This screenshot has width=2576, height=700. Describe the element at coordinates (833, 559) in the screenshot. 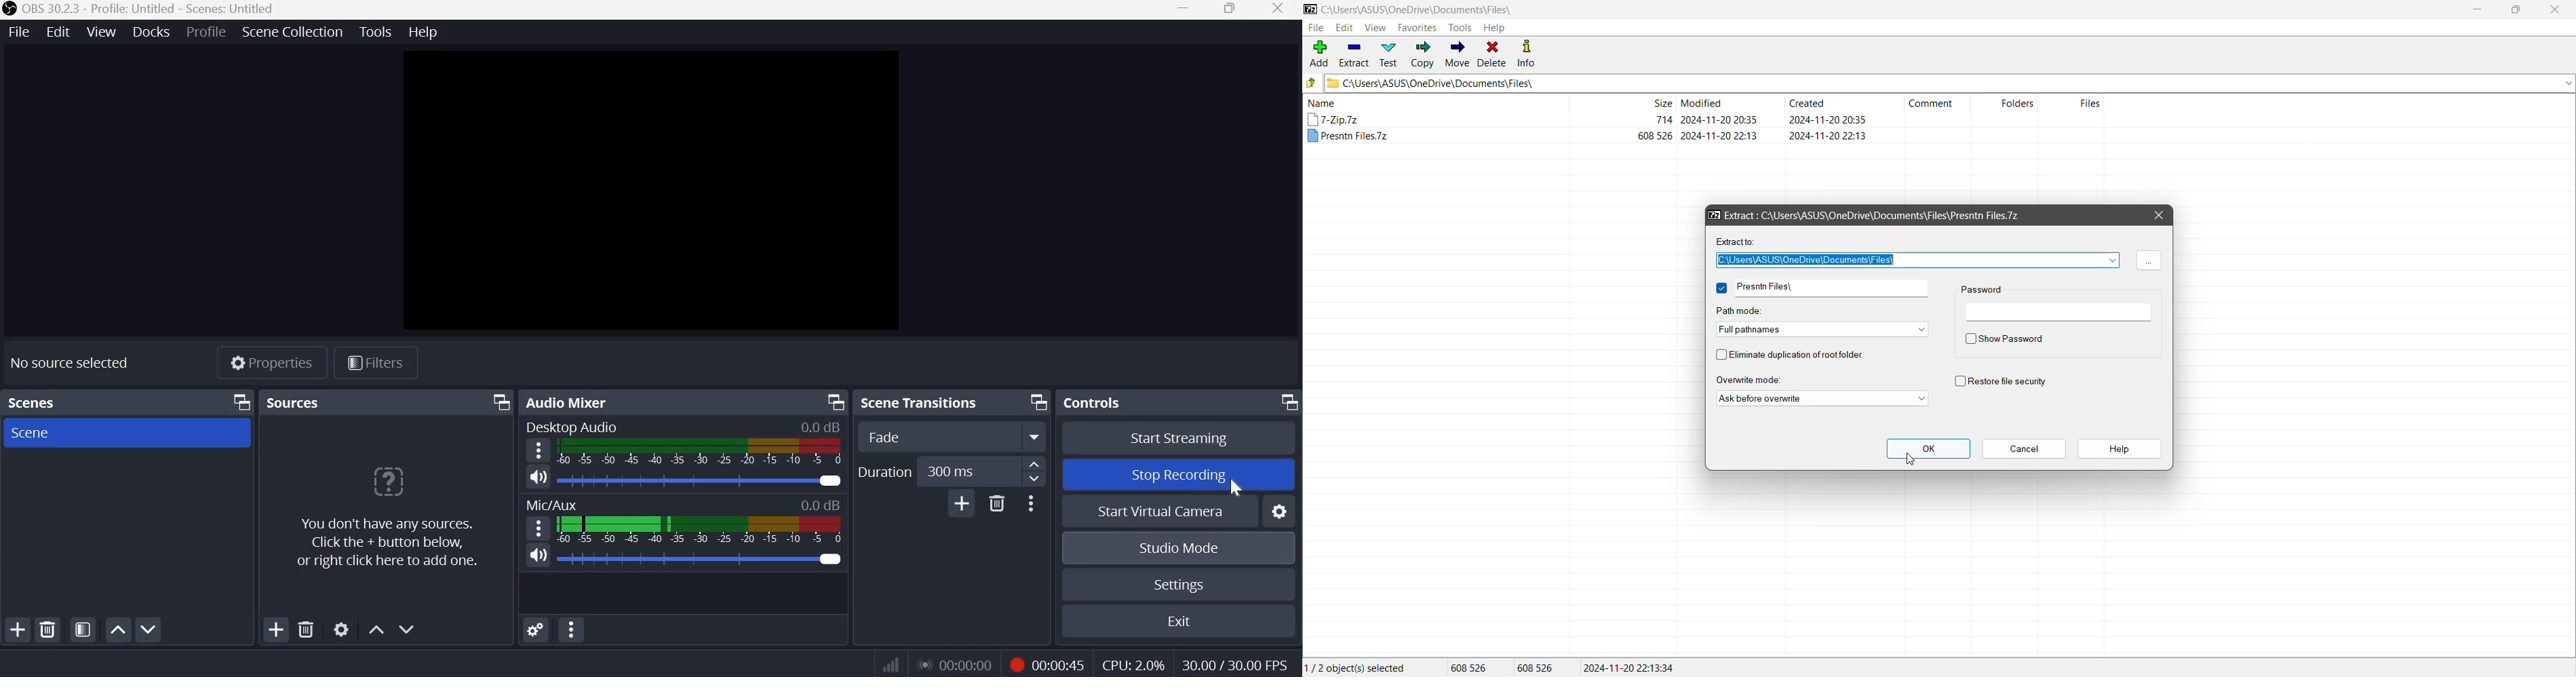

I see `Audio Slider` at that location.